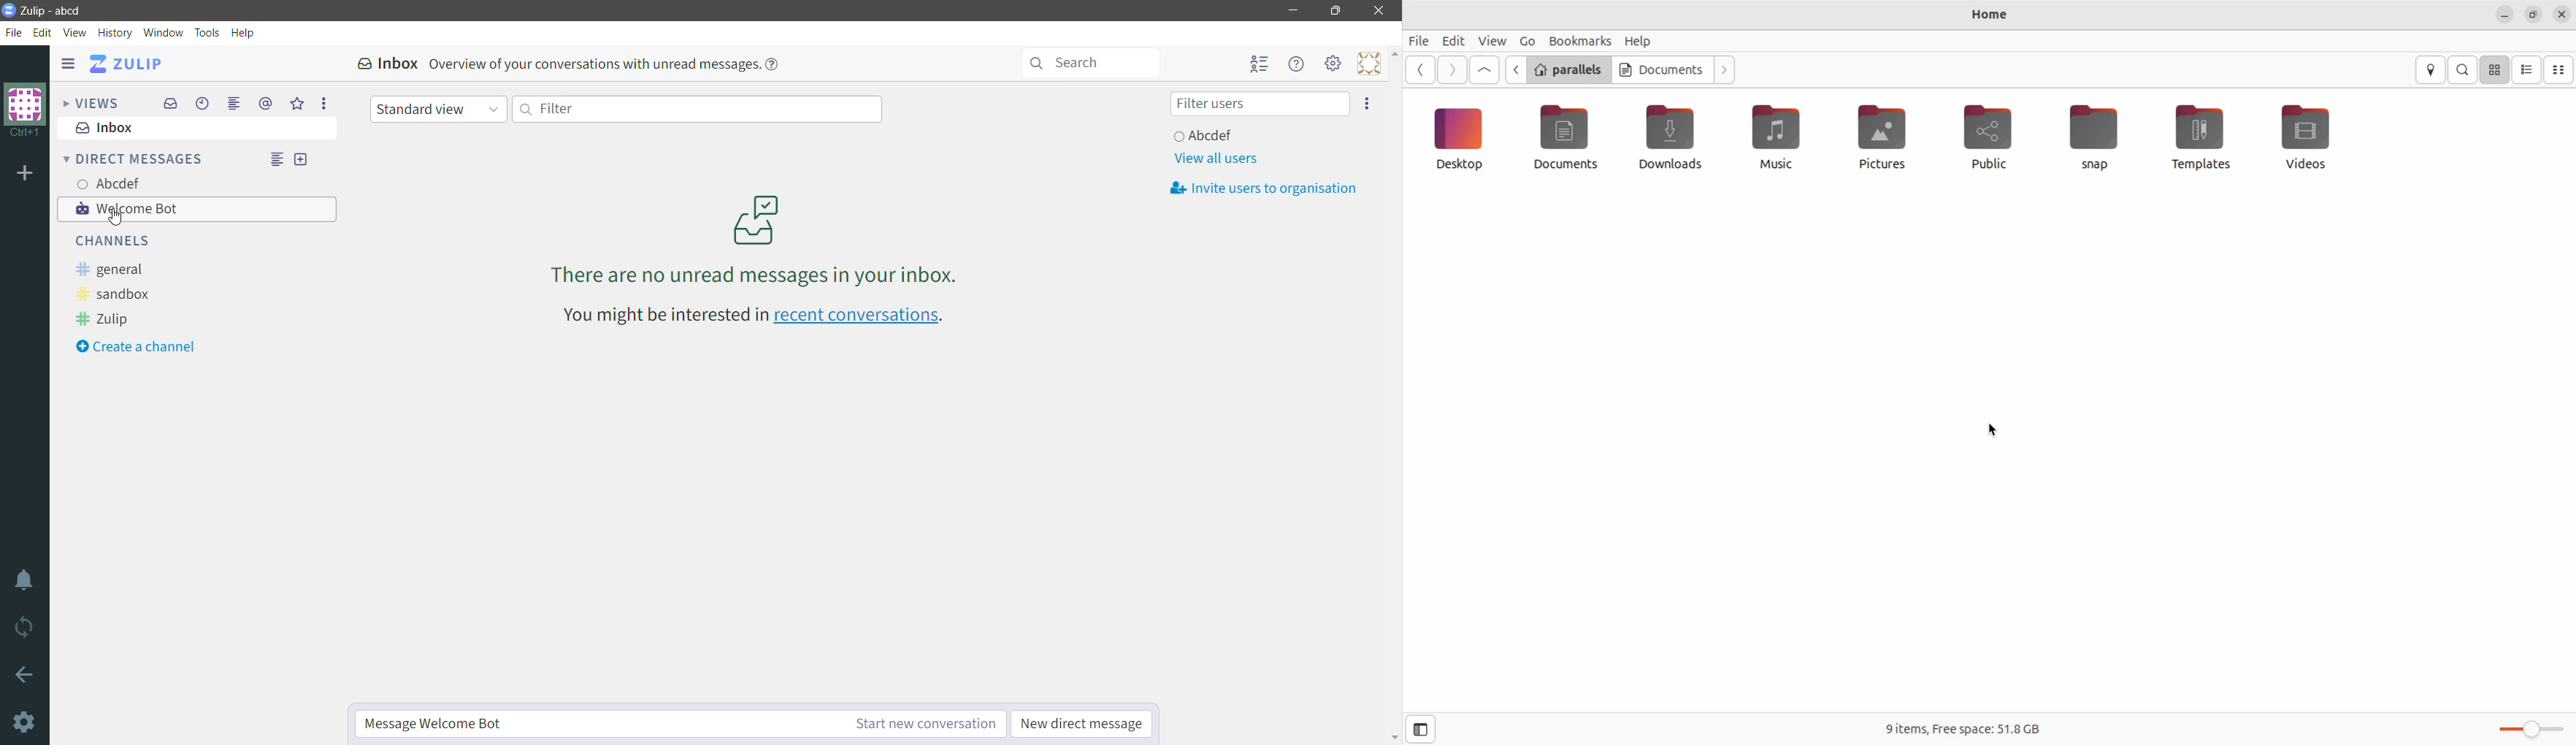 This screenshot has height=756, width=2576. What do you see at coordinates (111, 182) in the screenshot?
I see `Logged In User` at bounding box center [111, 182].